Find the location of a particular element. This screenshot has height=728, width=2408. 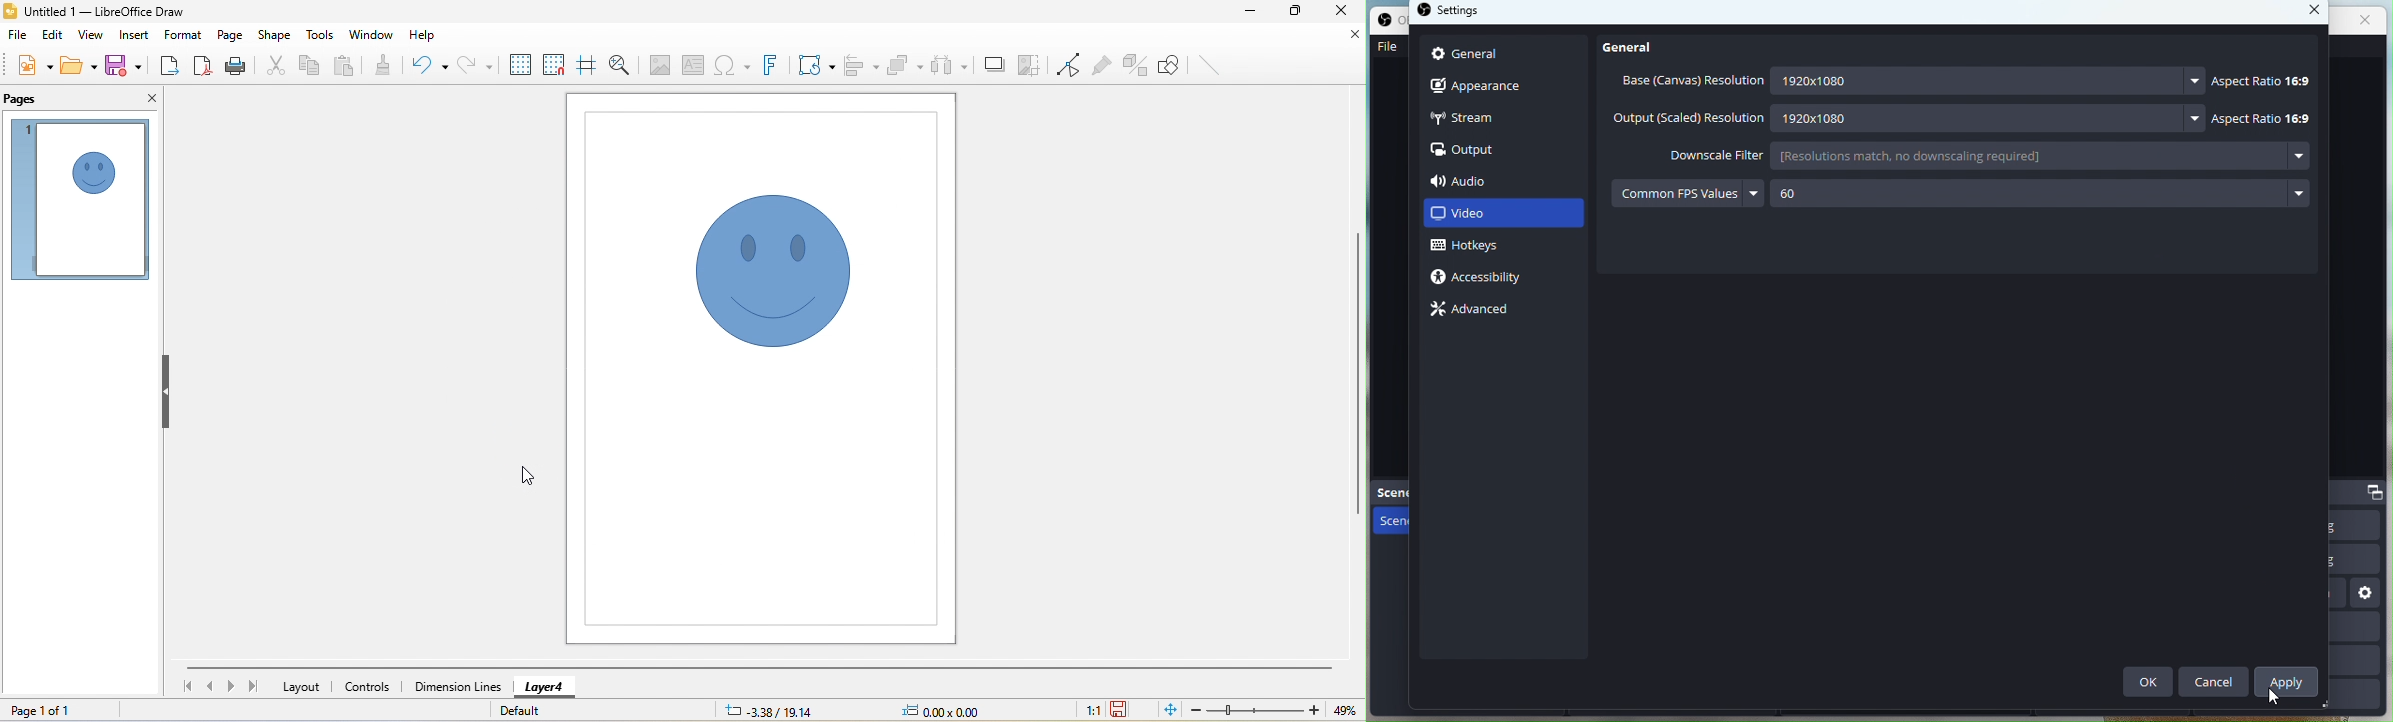

next page is located at coordinates (230, 687).